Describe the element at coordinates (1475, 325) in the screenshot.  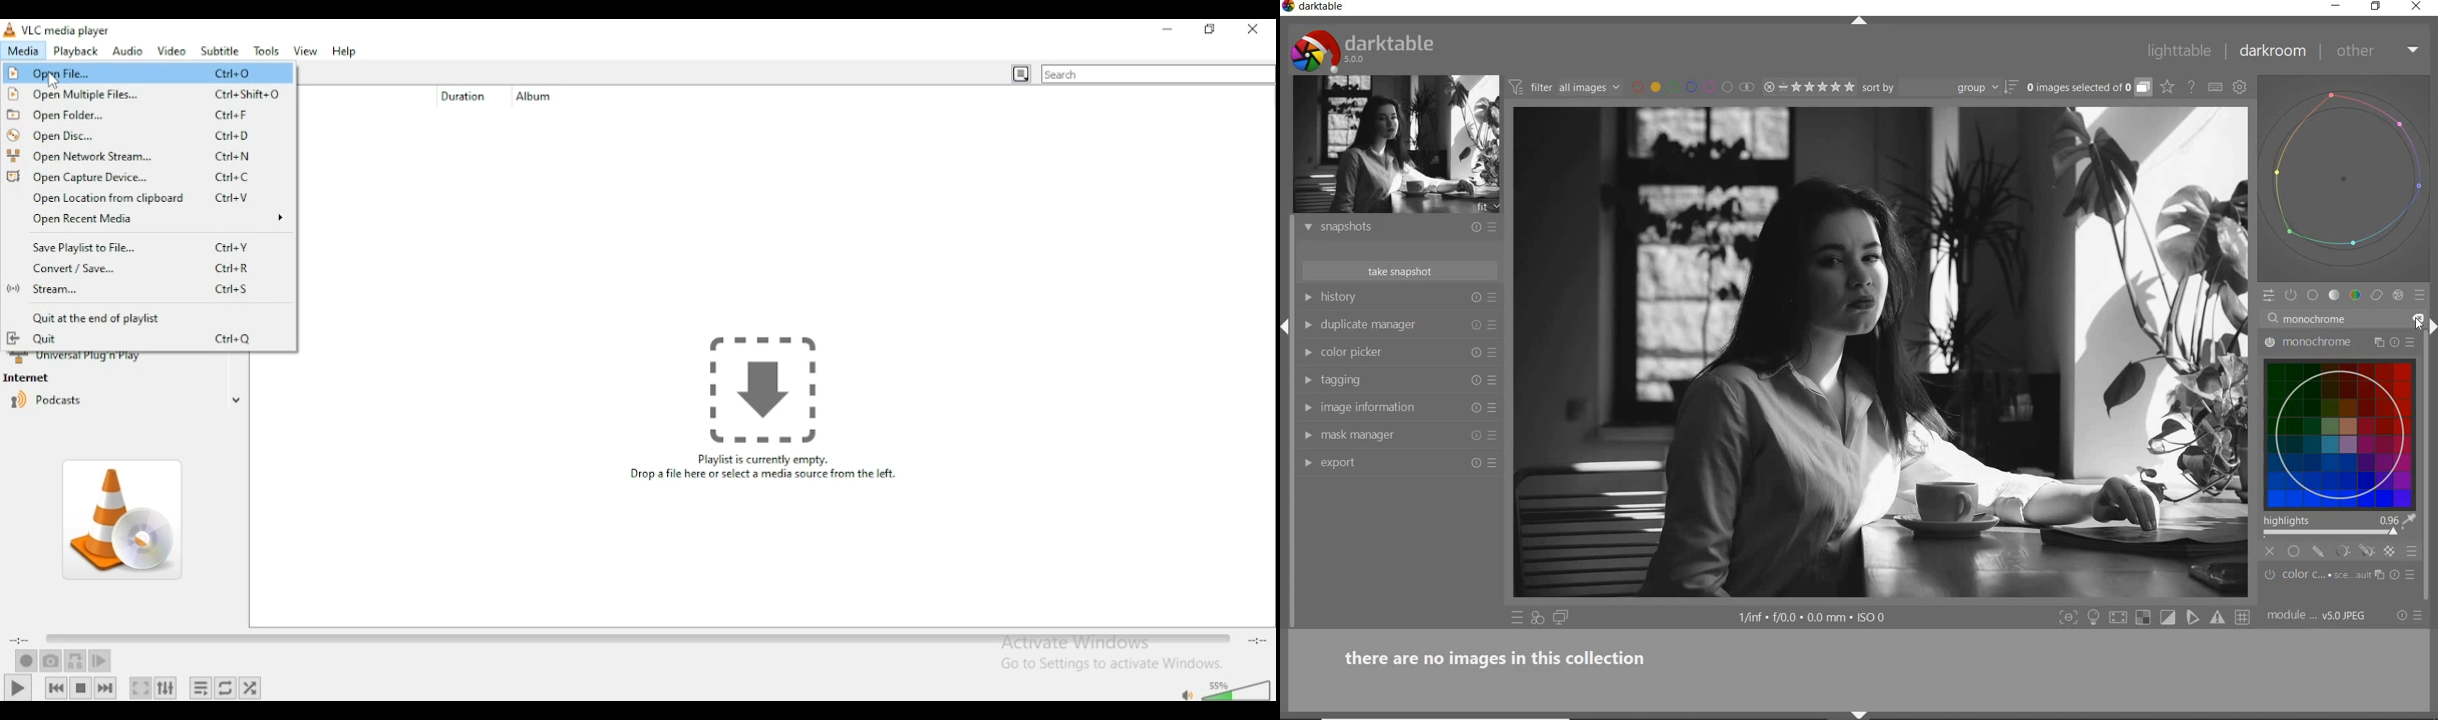
I see `reset` at that location.